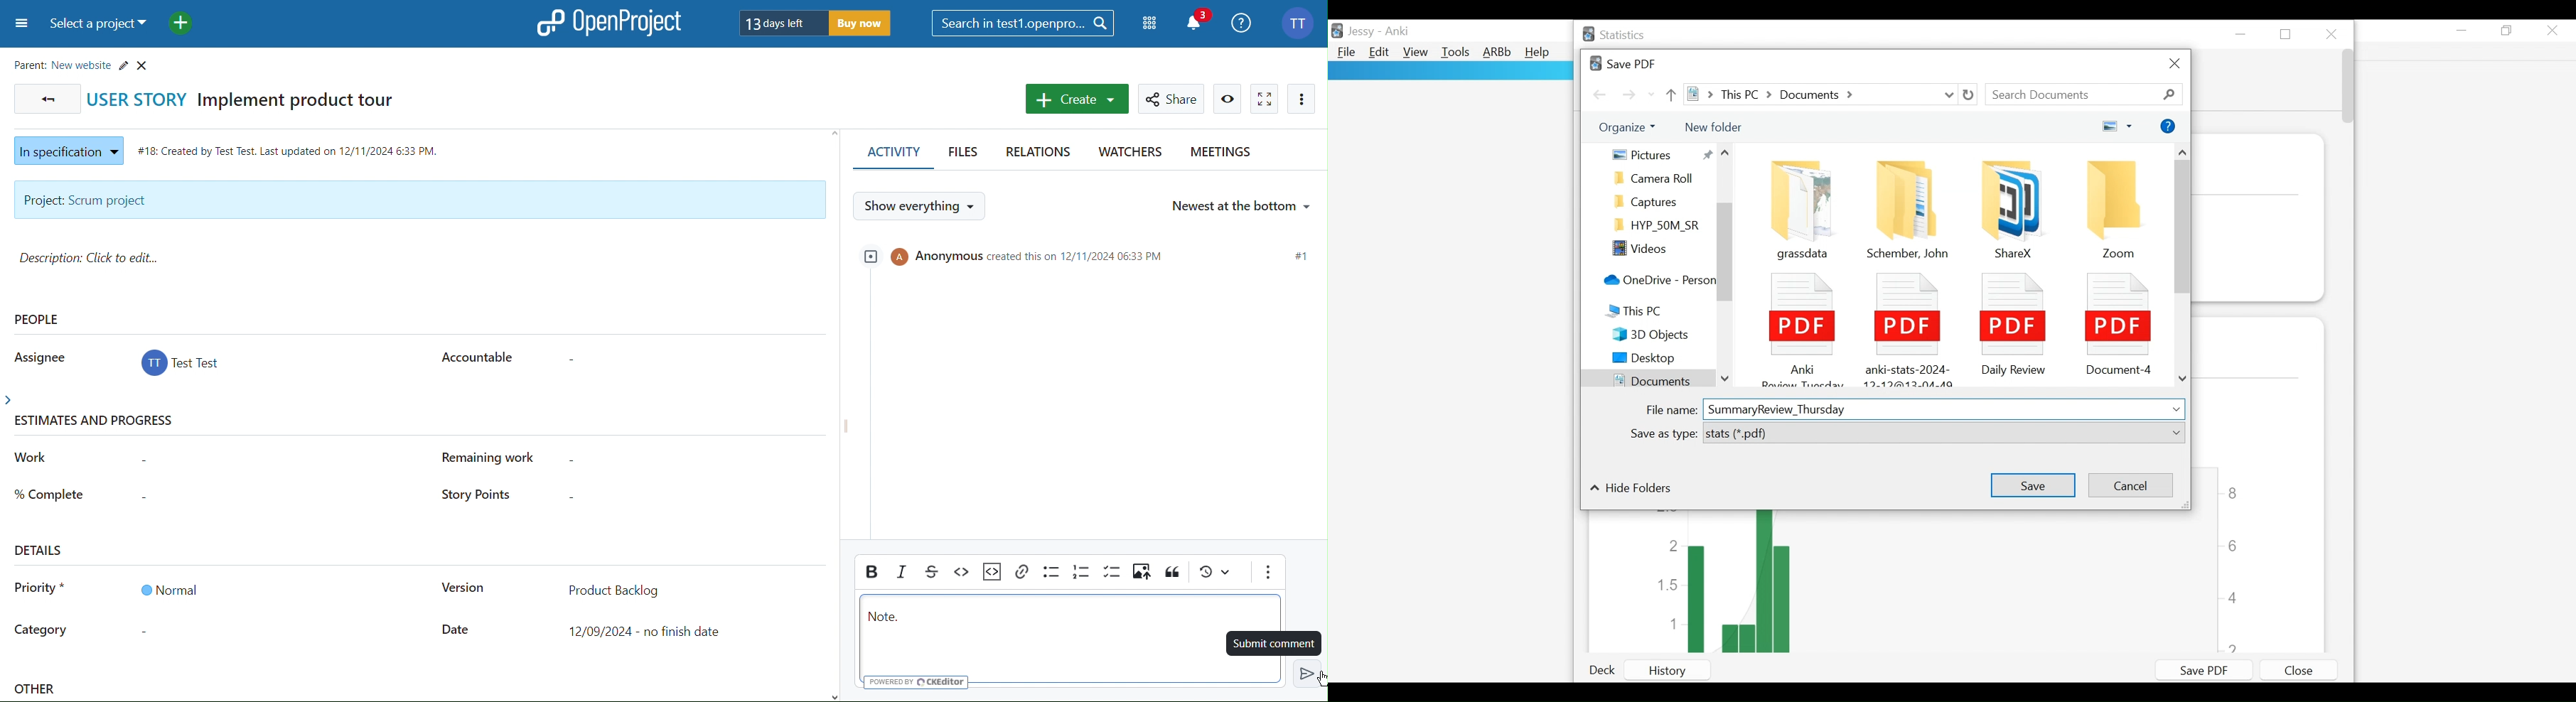 Image resolution: width=2576 pixels, height=728 pixels. Describe the element at coordinates (1606, 671) in the screenshot. I see `Deck` at that location.